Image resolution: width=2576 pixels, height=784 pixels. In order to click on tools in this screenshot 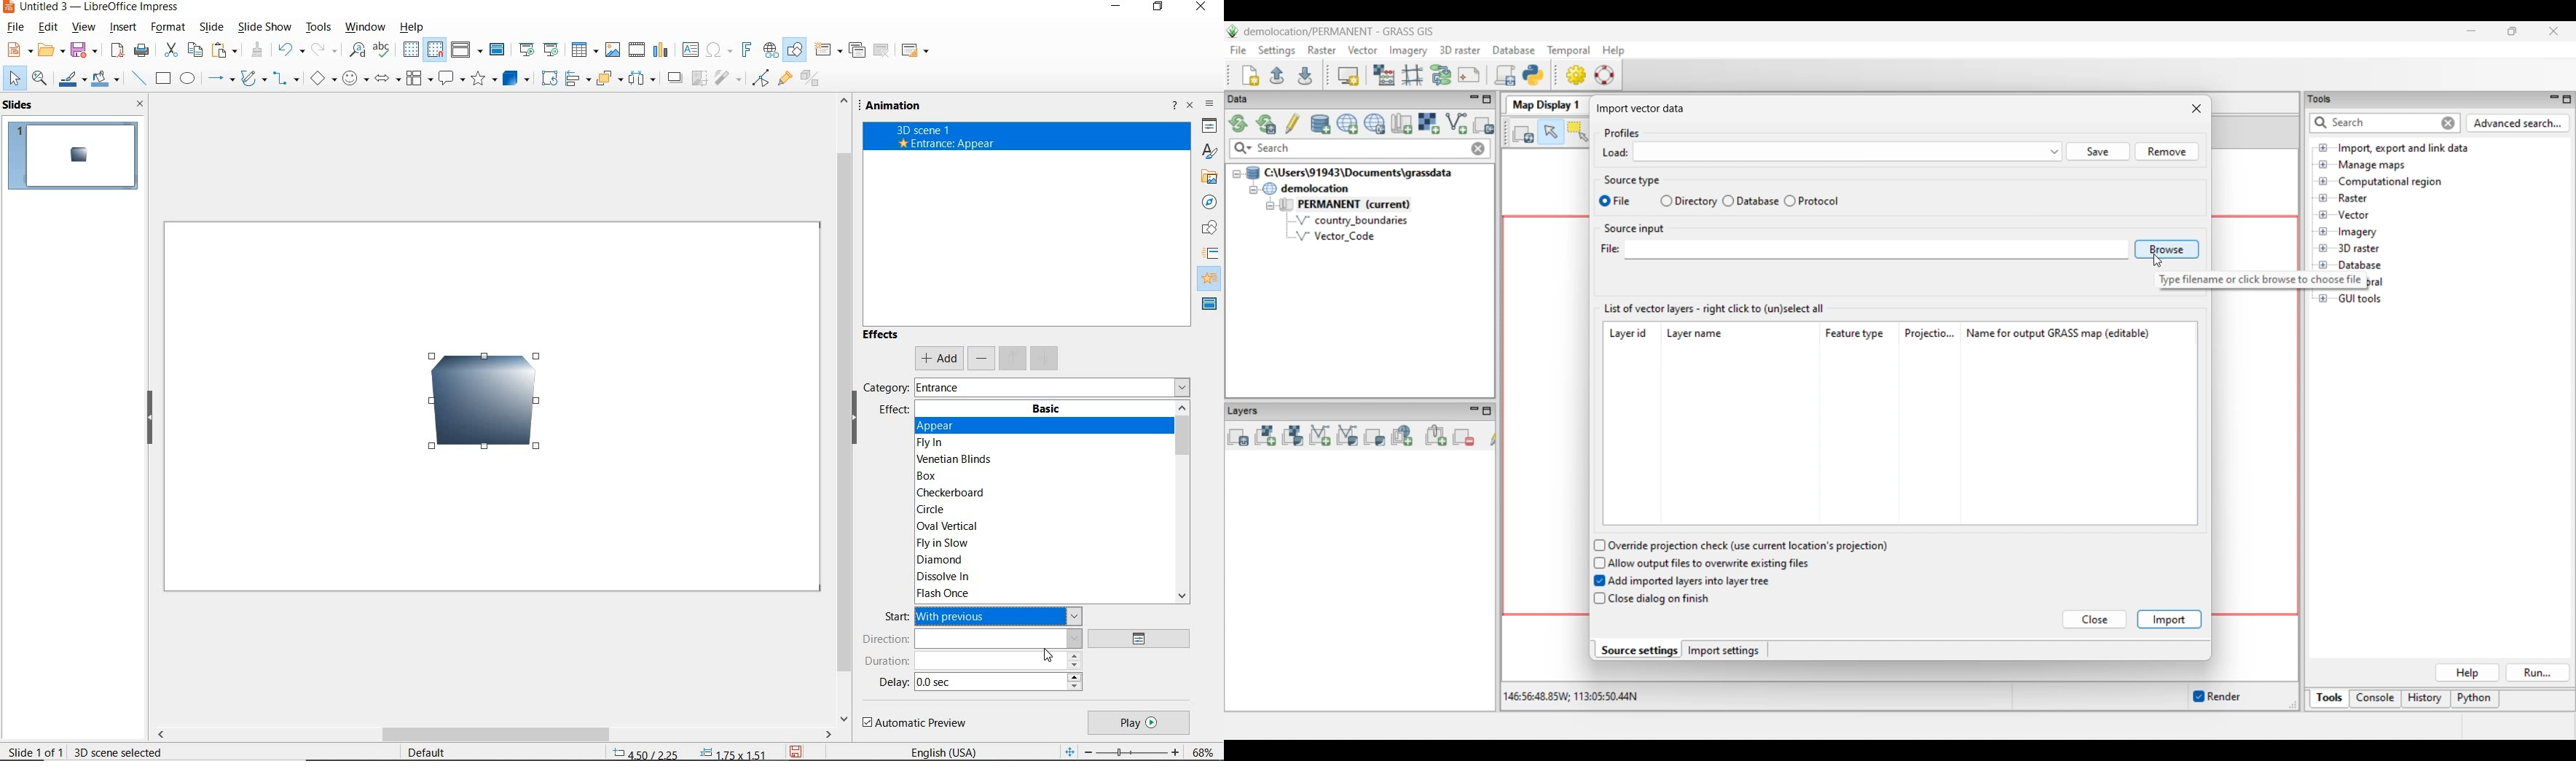, I will do `click(318, 27)`.